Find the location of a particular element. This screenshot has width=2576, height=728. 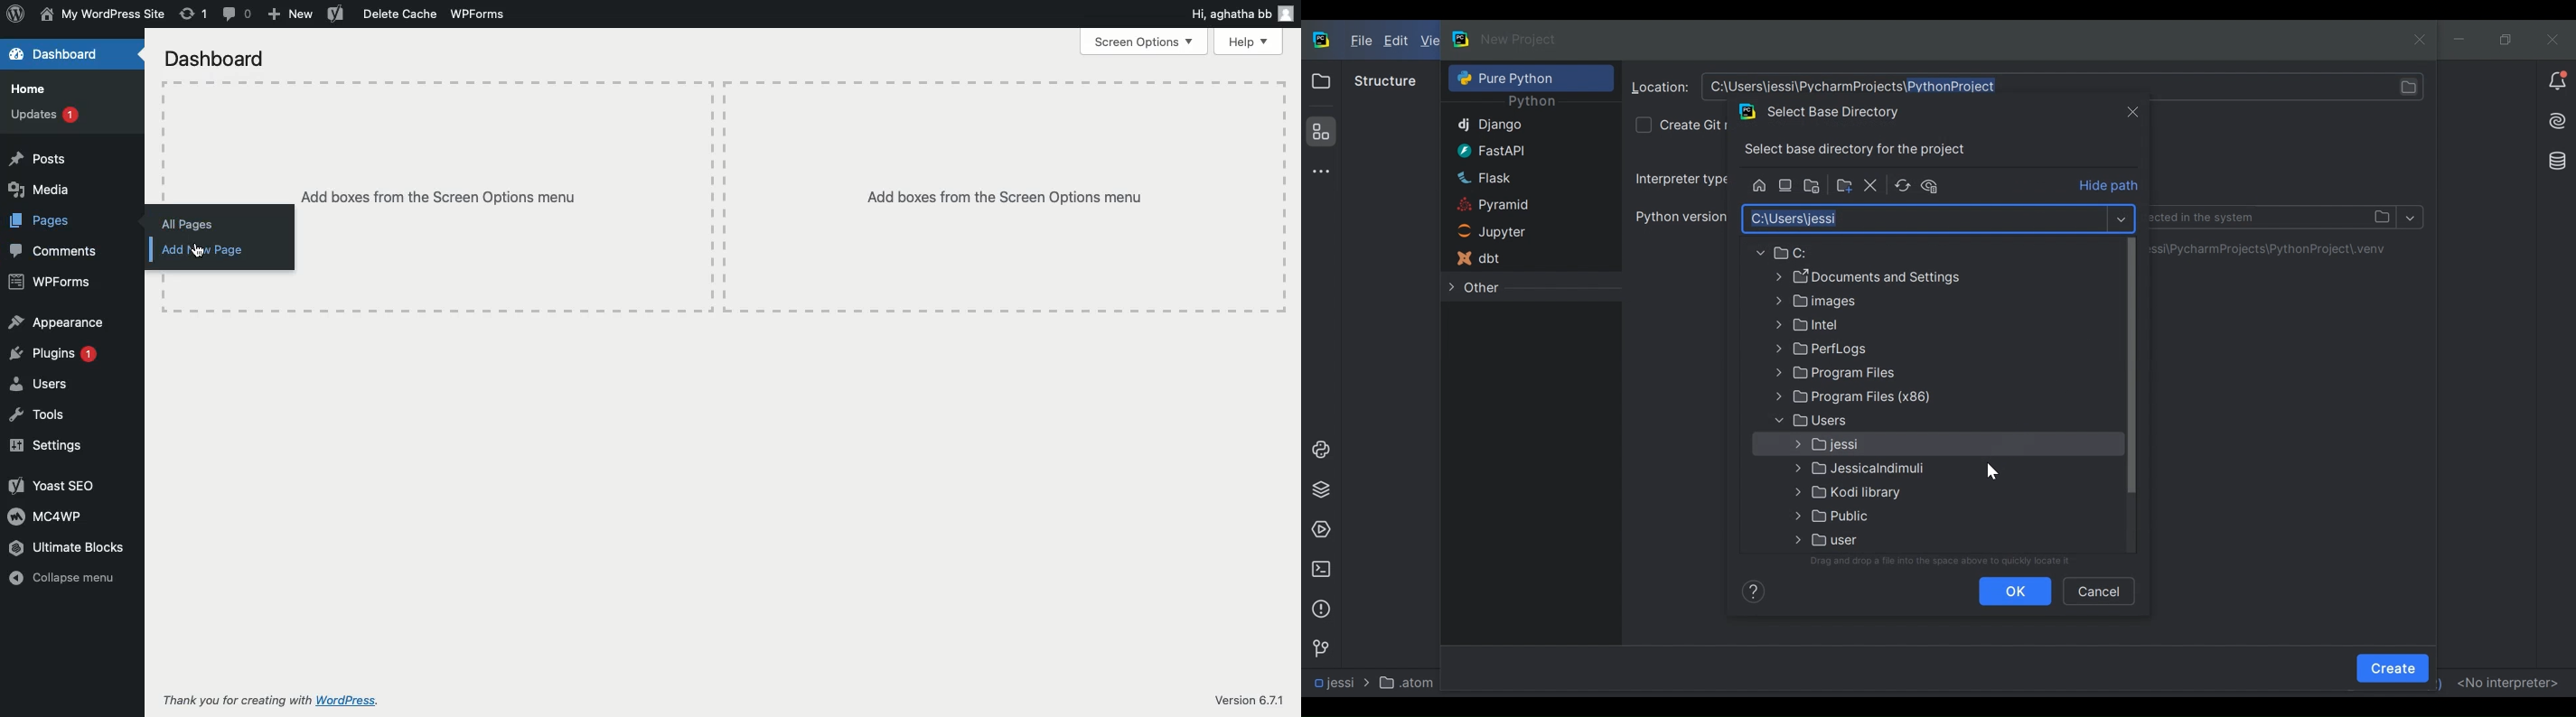

Selected in the system is located at coordinates (2275, 216).